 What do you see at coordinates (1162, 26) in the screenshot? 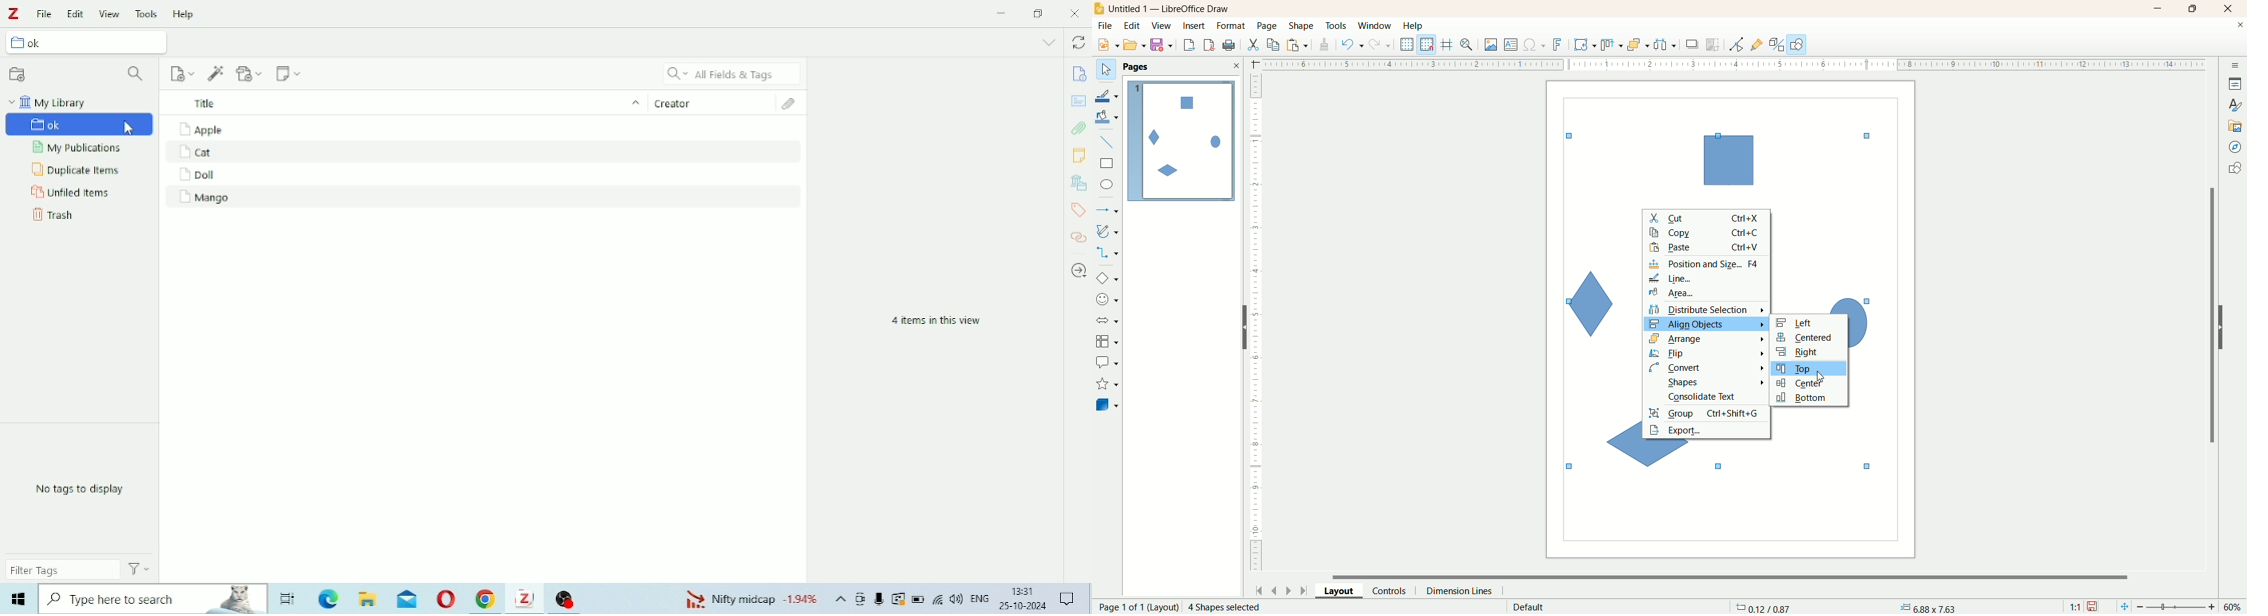
I see `view` at bounding box center [1162, 26].